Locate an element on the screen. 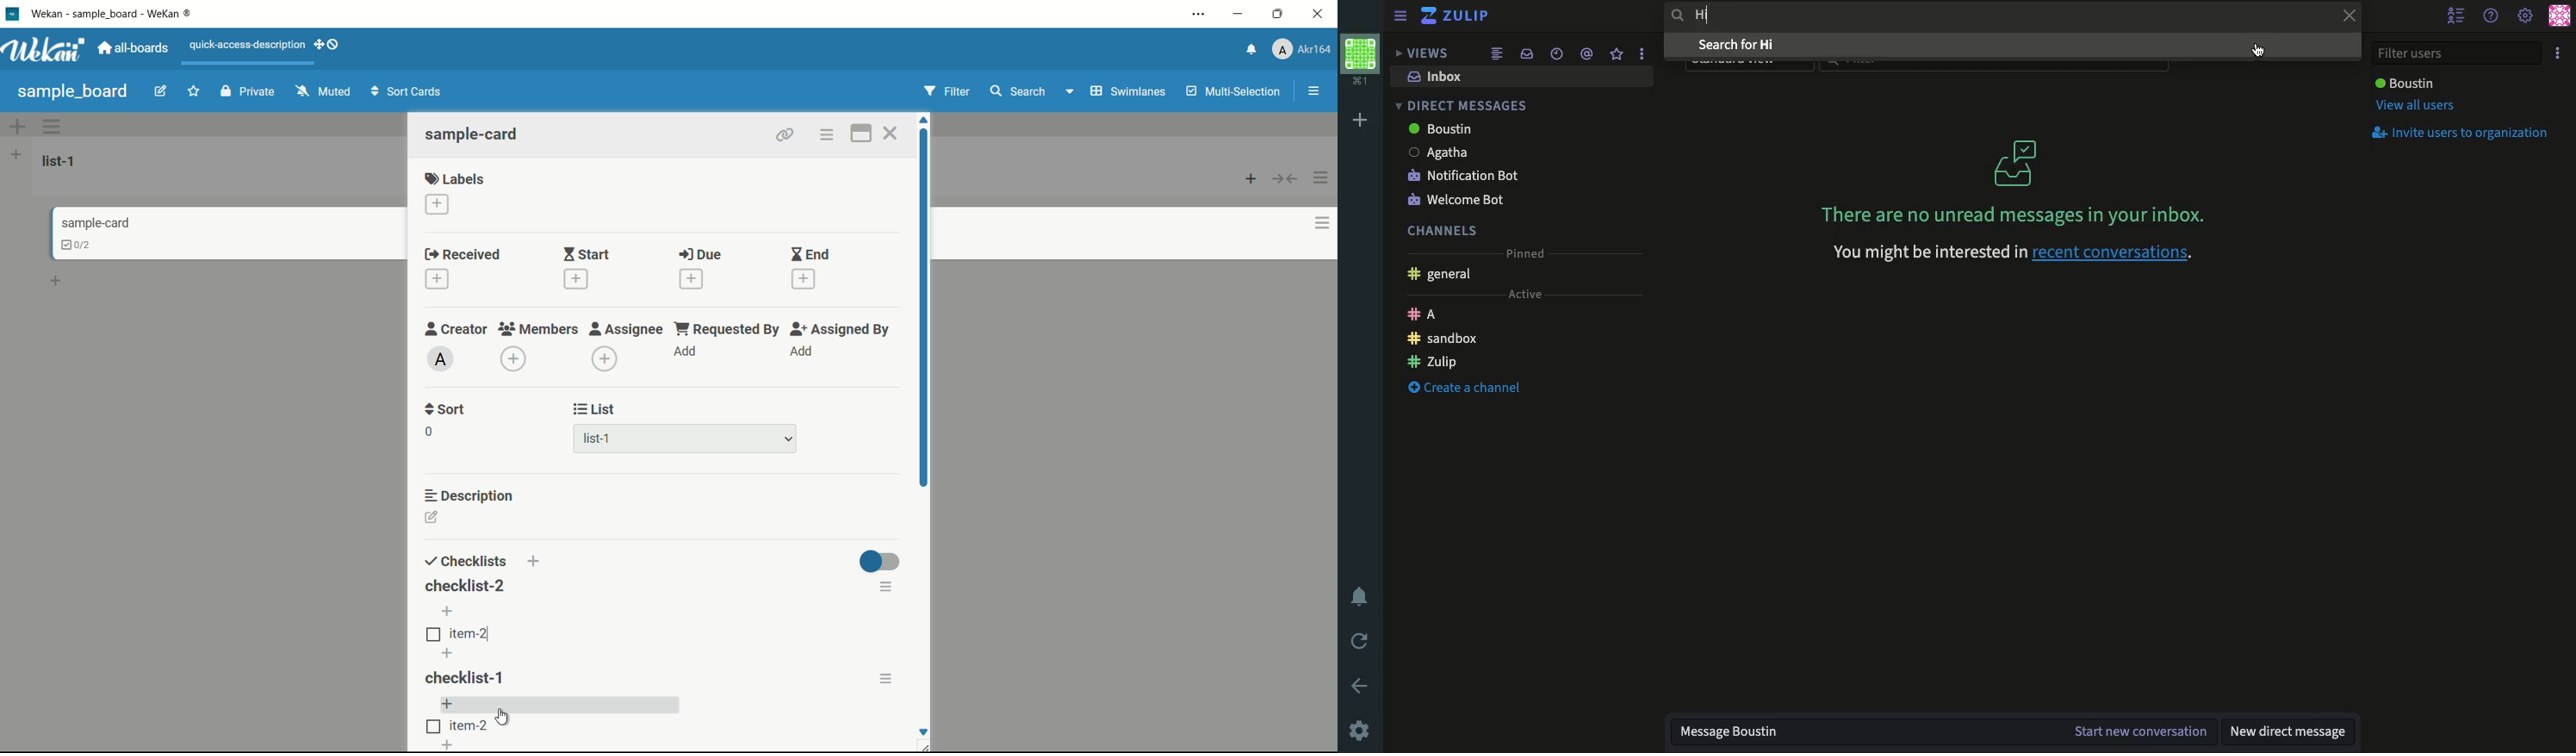  A is located at coordinates (1422, 314).